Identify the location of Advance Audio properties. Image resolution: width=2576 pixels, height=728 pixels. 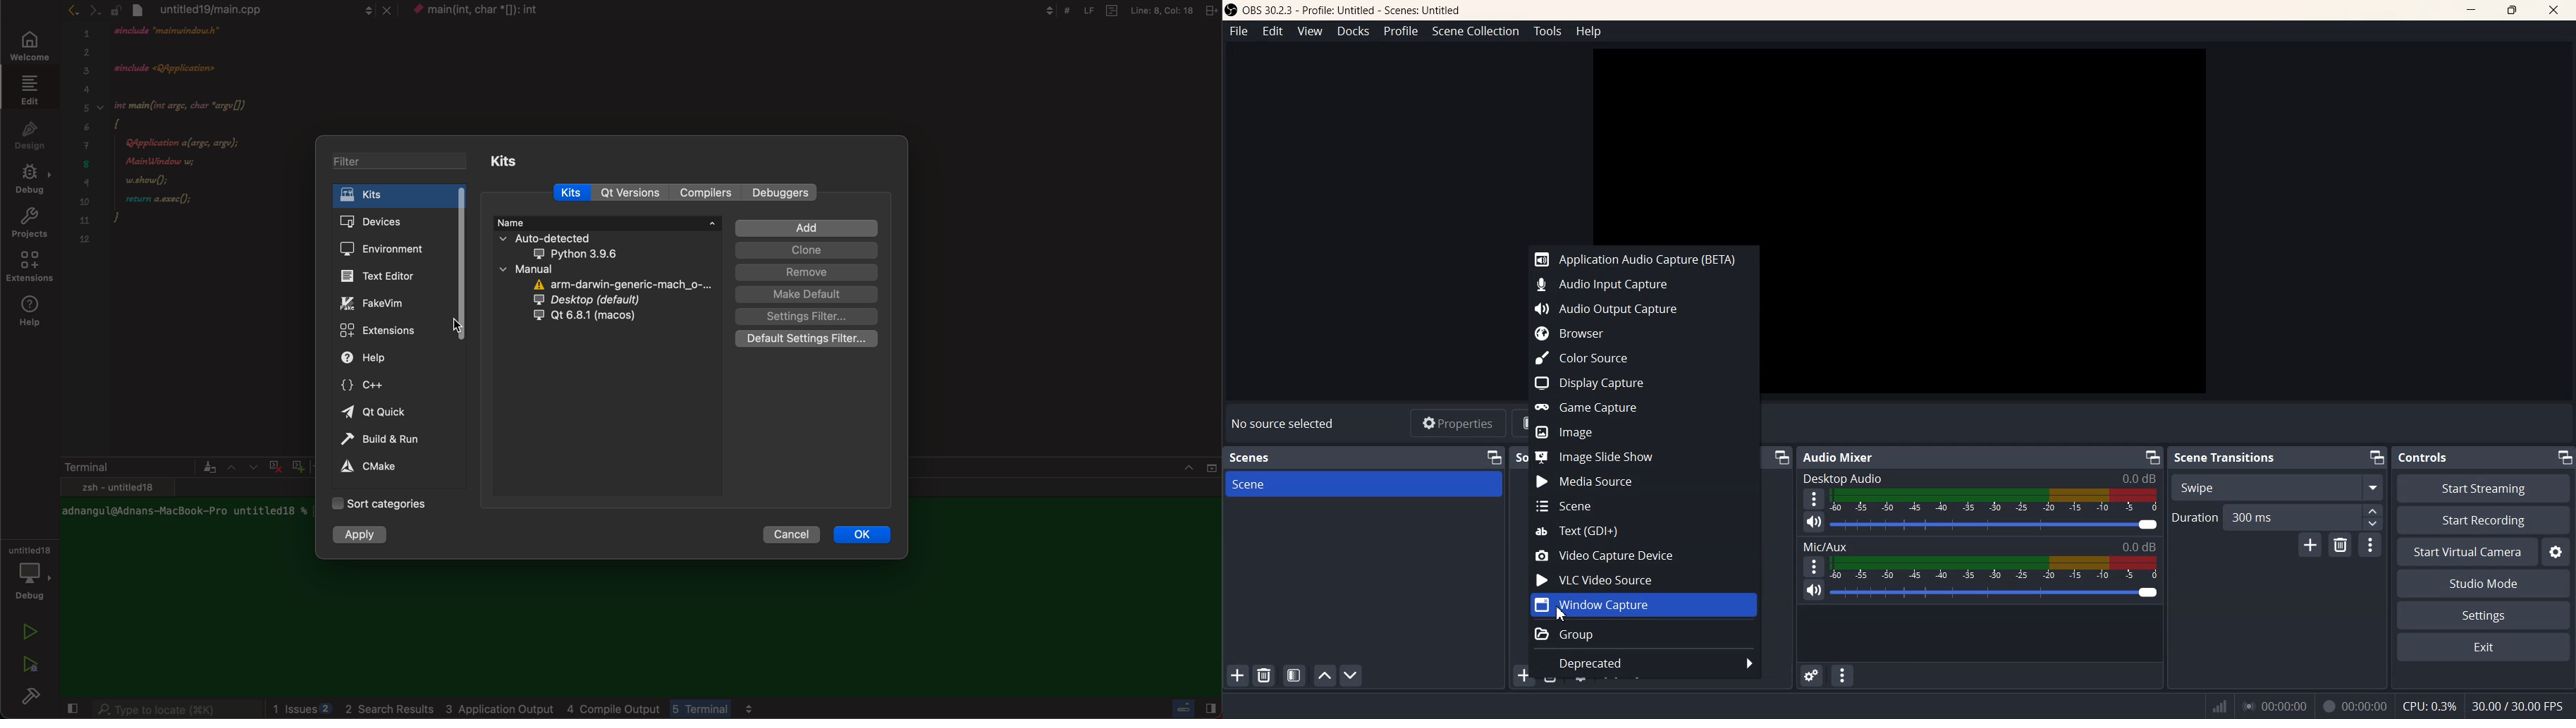
(1812, 675).